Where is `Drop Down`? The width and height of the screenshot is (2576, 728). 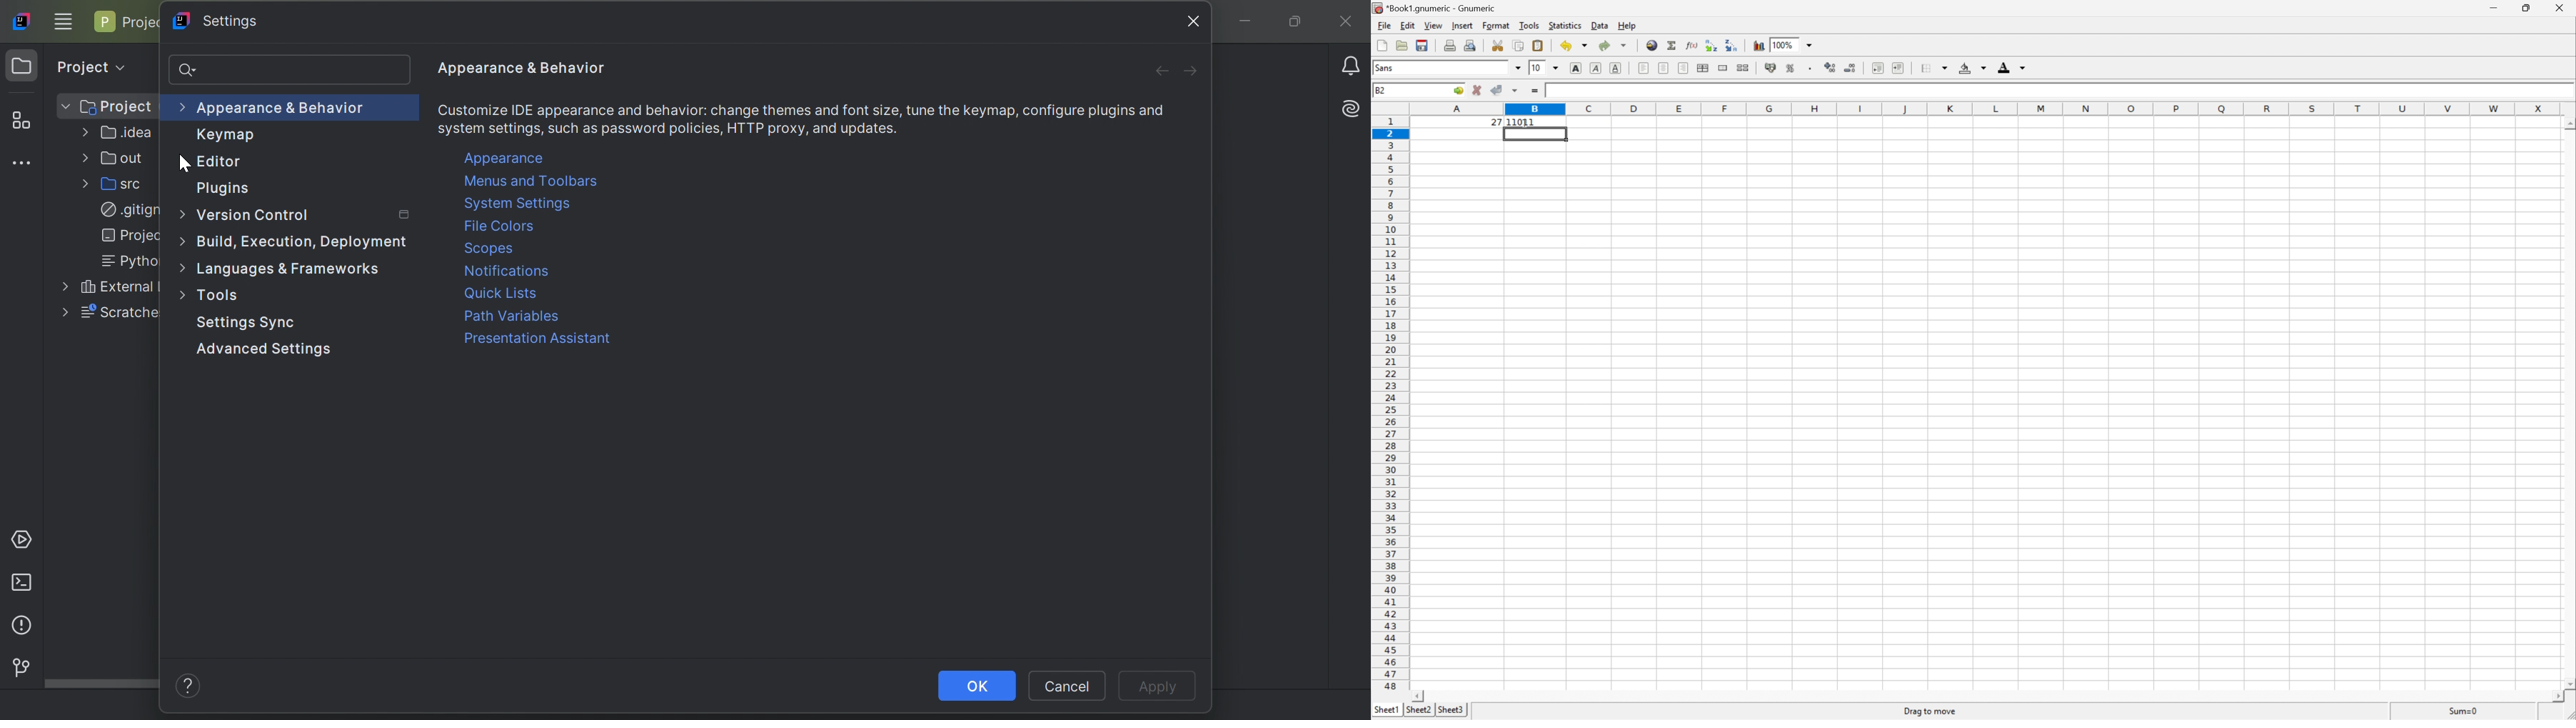
Drop Down is located at coordinates (1810, 44).